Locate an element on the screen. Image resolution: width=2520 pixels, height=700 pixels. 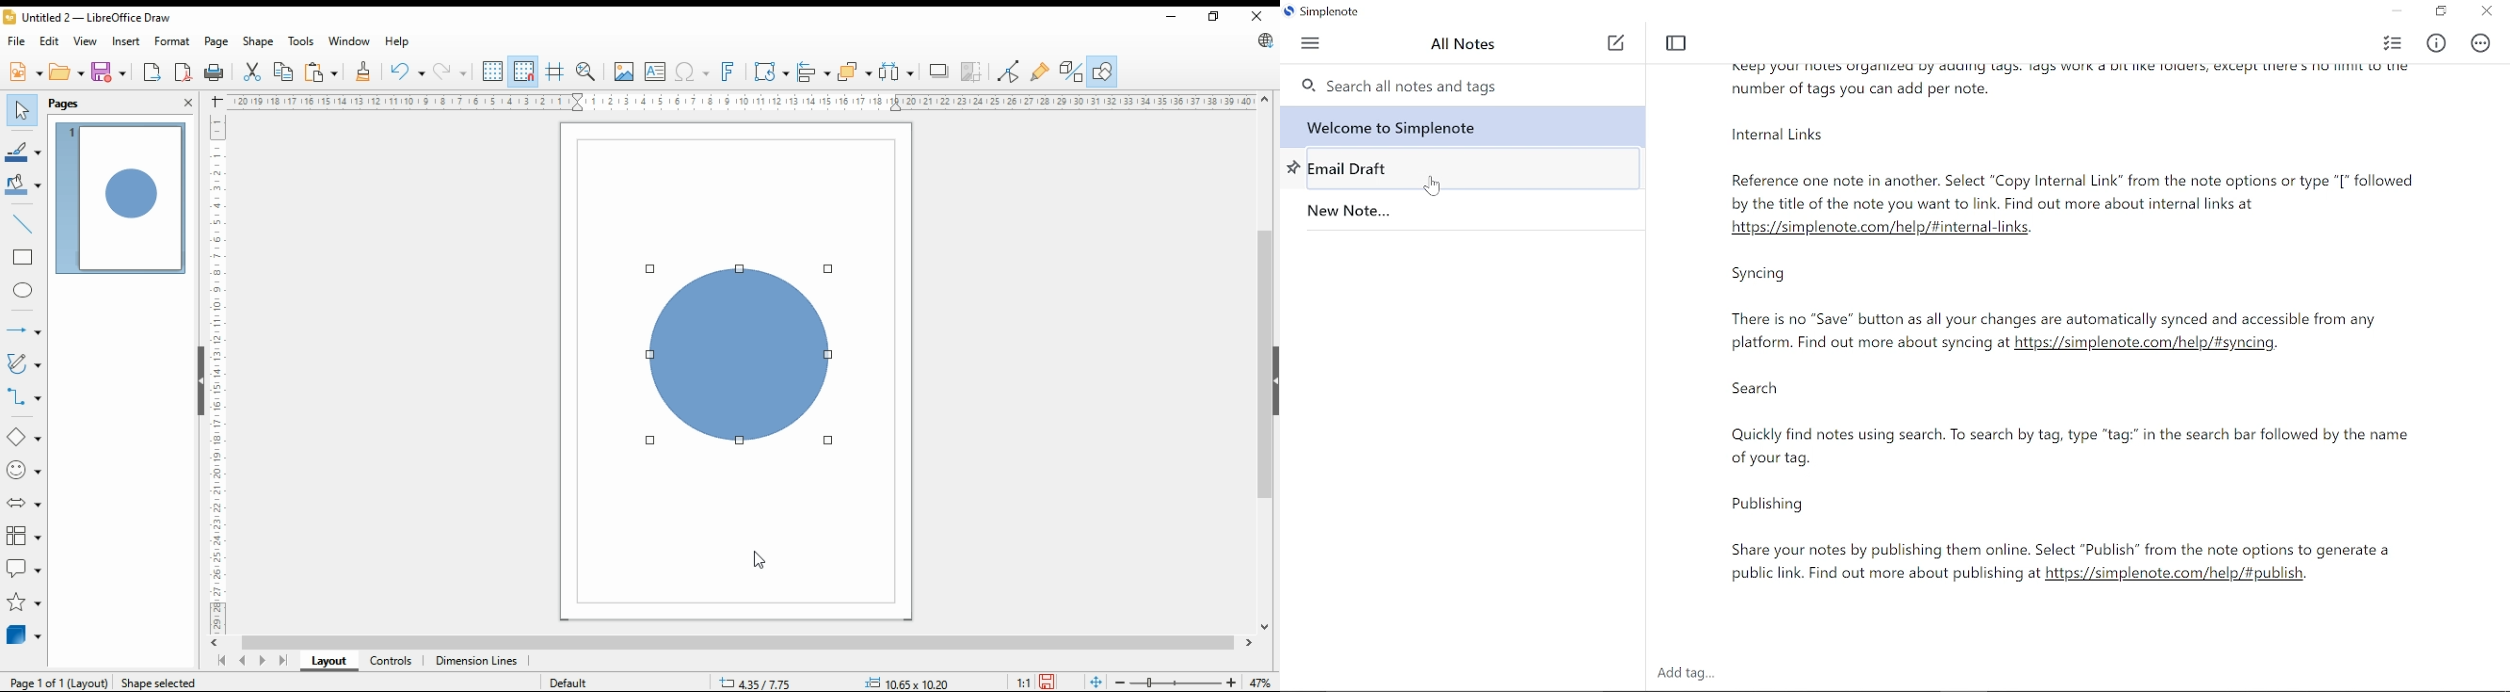
shape selected is located at coordinates (161, 683).